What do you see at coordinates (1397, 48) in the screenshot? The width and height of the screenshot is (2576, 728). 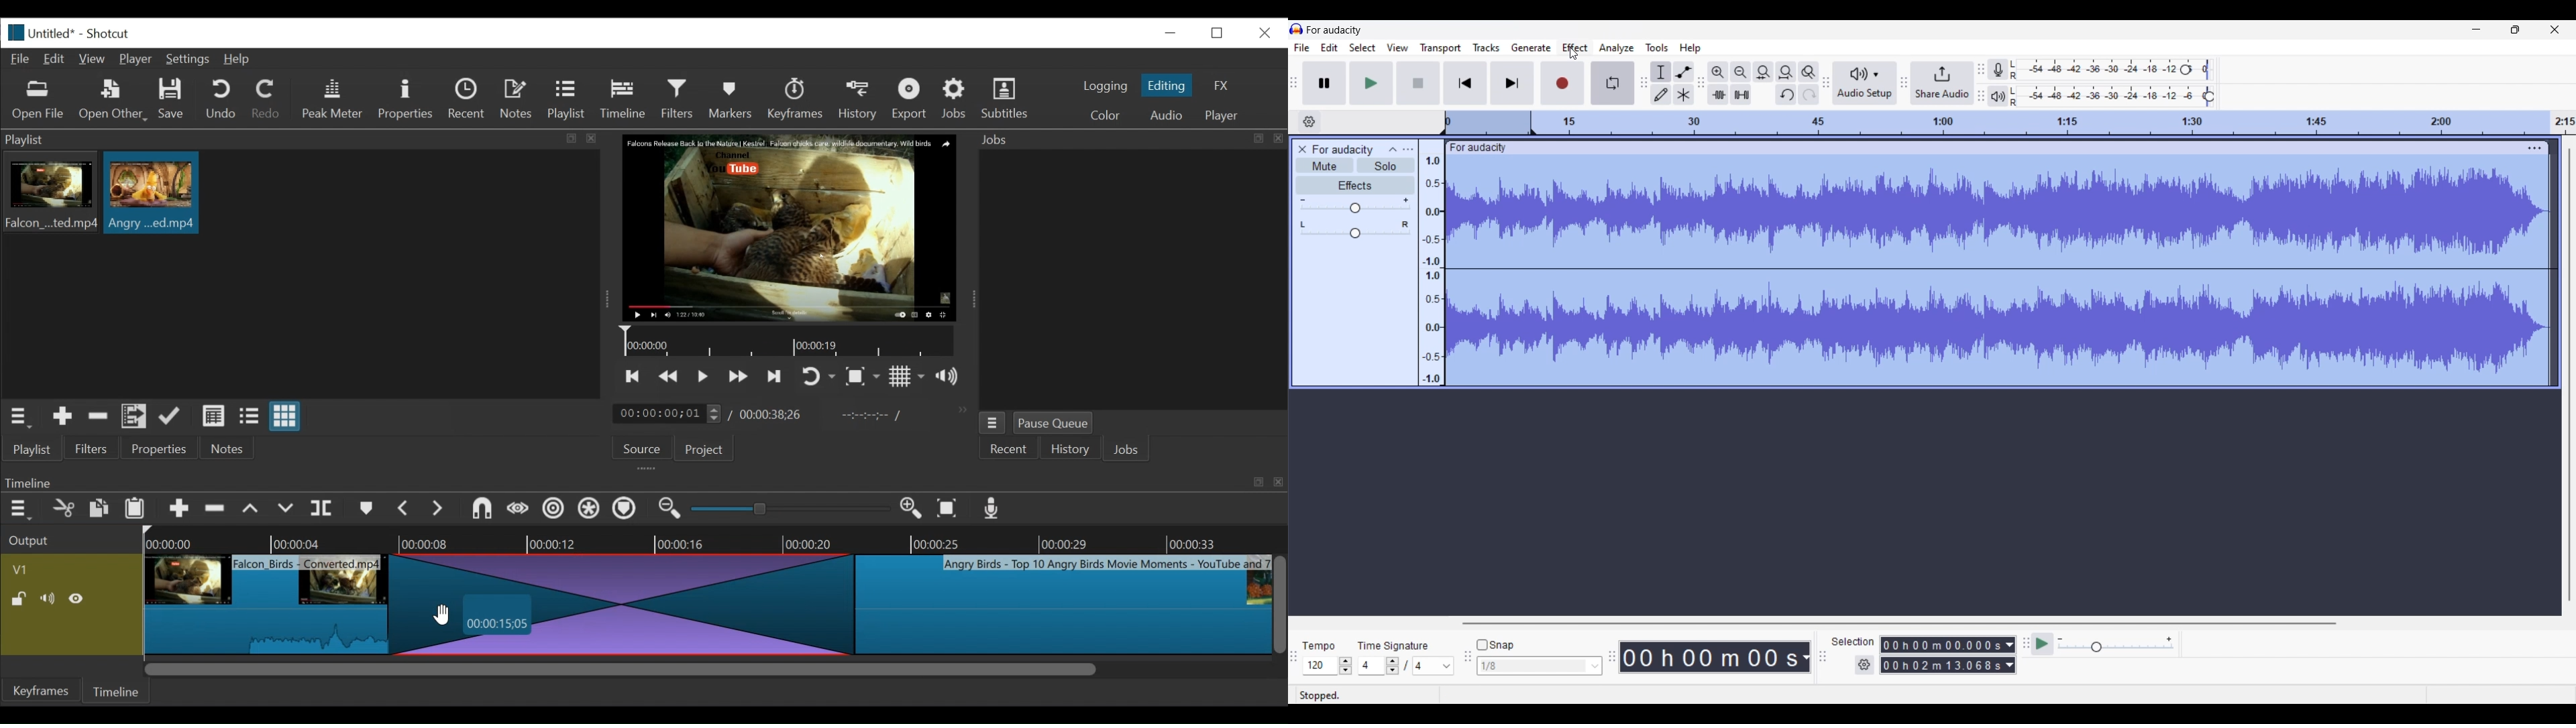 I see `View menu` at bounding box center [1397, 48].